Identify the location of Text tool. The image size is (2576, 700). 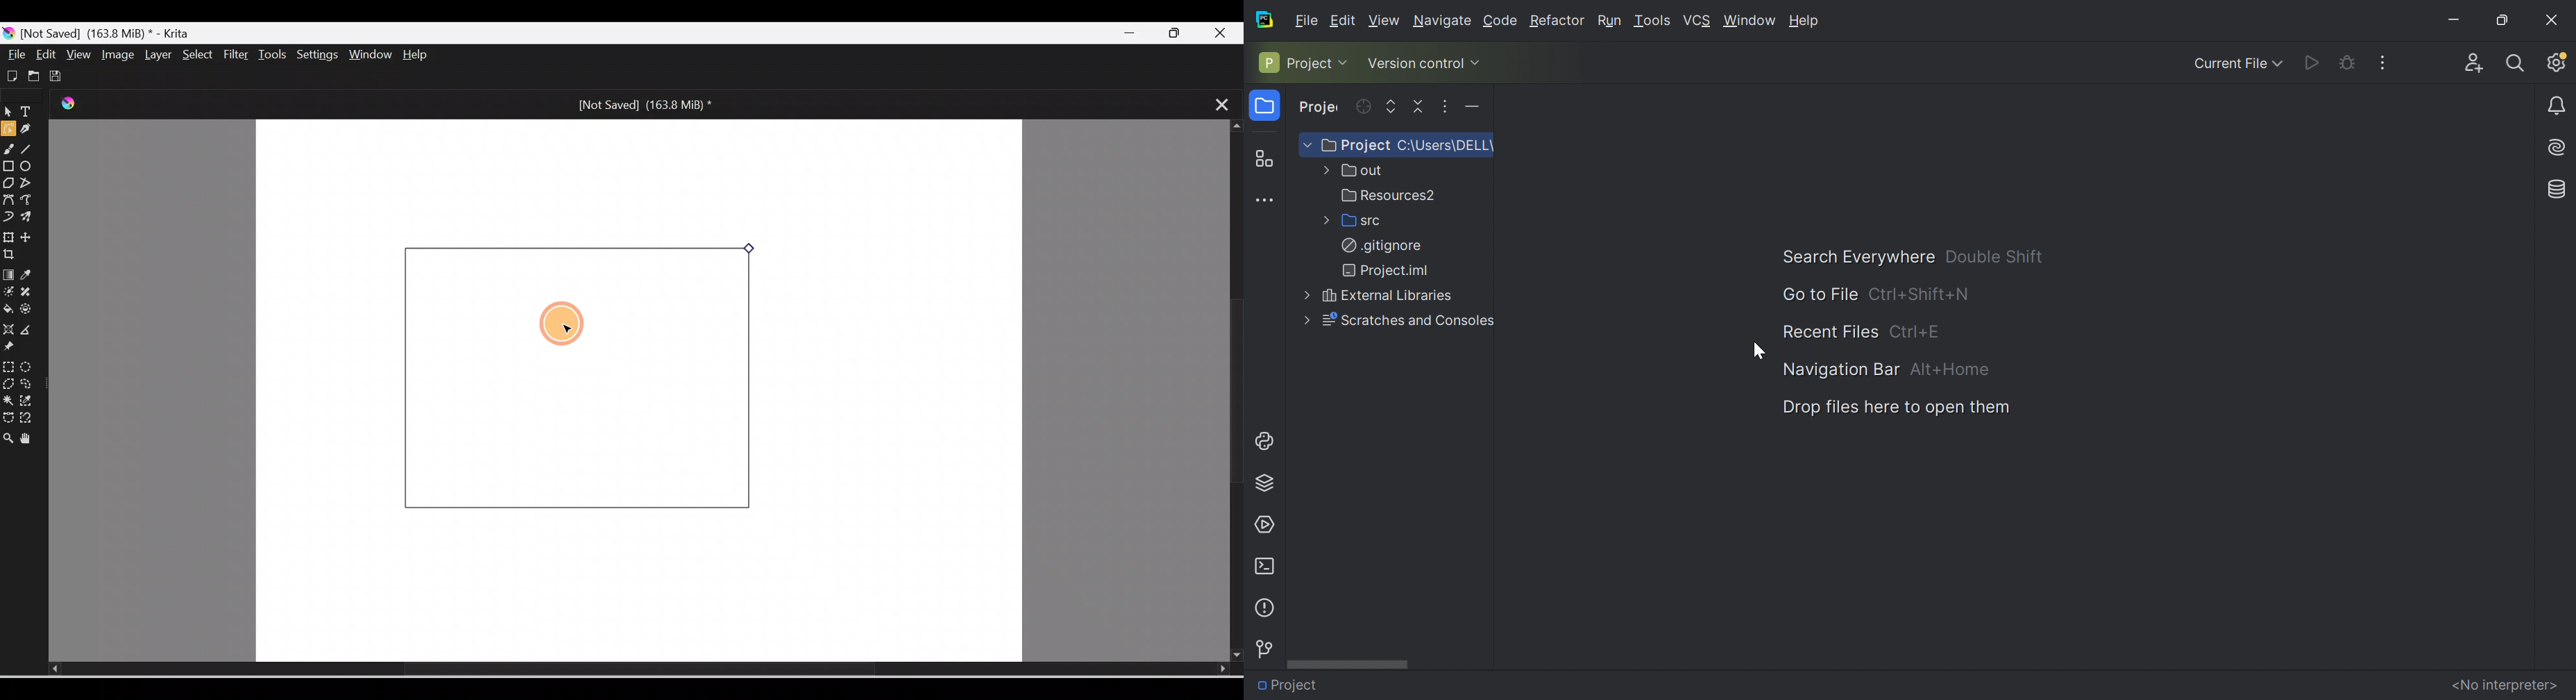
(28, 113).